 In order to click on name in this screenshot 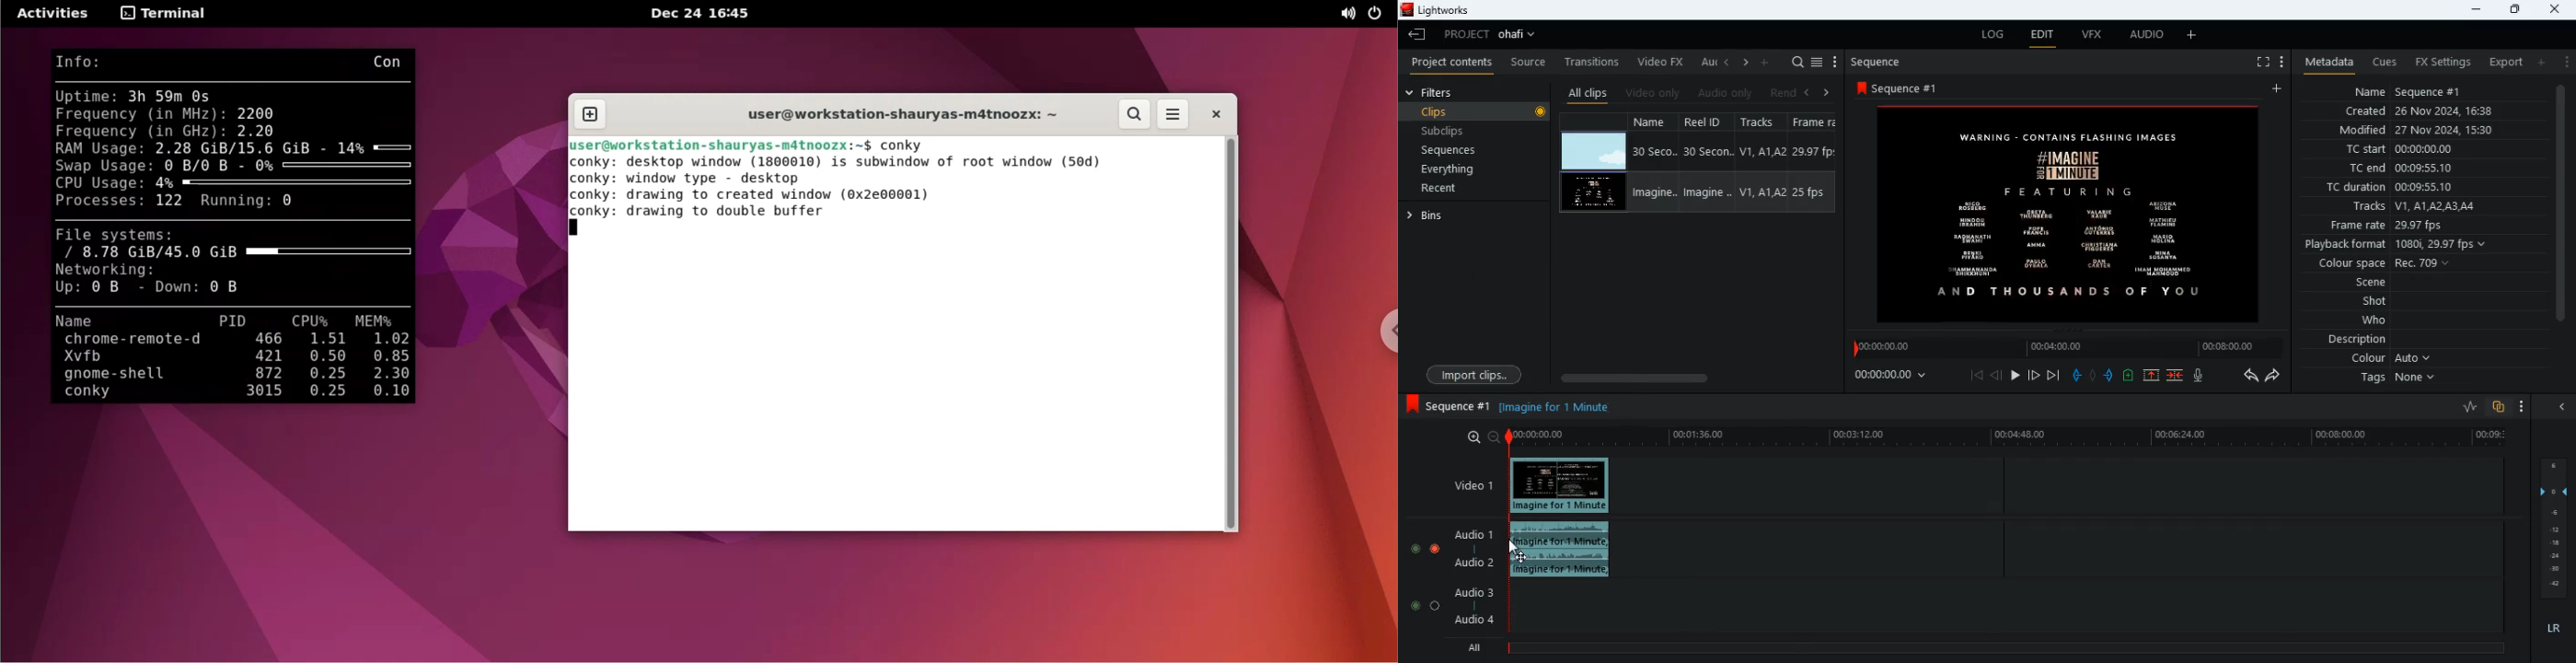, I will do `click(2409, 89)`.